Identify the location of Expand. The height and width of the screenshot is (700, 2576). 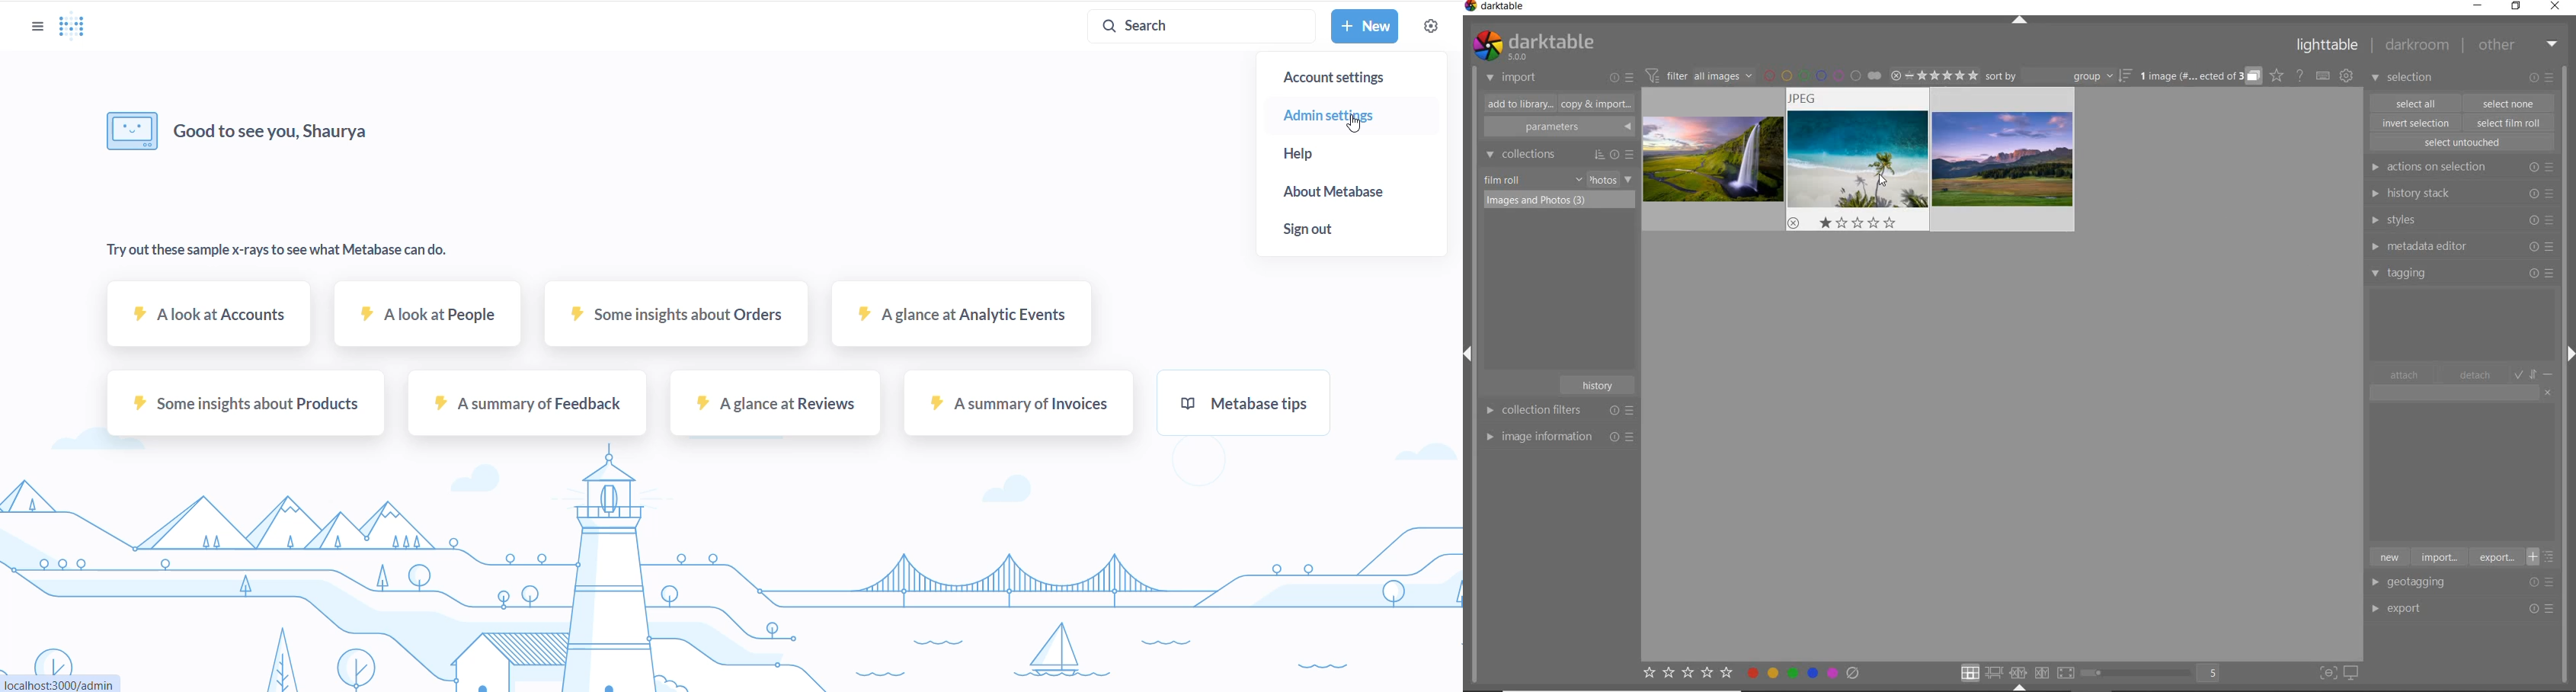
(1473, 357).